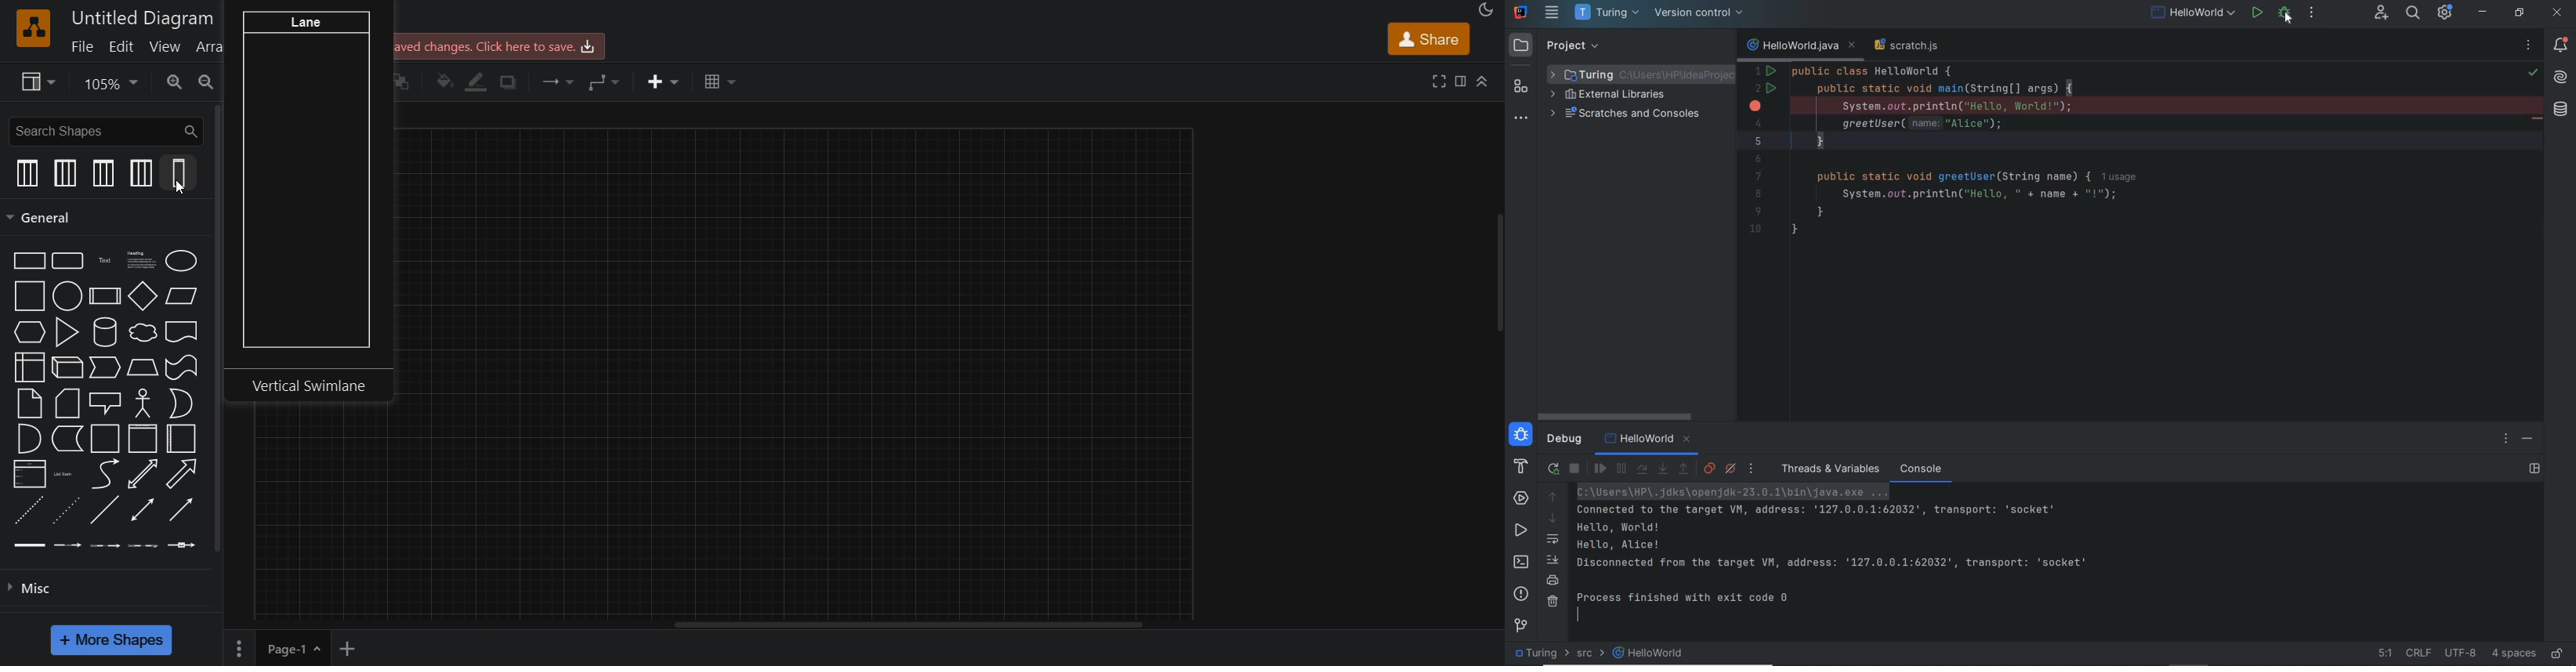 The image size is (2576, 672). Describe the element at coordinates (111, 85) in the screenshot. I see `zoom` at that location.